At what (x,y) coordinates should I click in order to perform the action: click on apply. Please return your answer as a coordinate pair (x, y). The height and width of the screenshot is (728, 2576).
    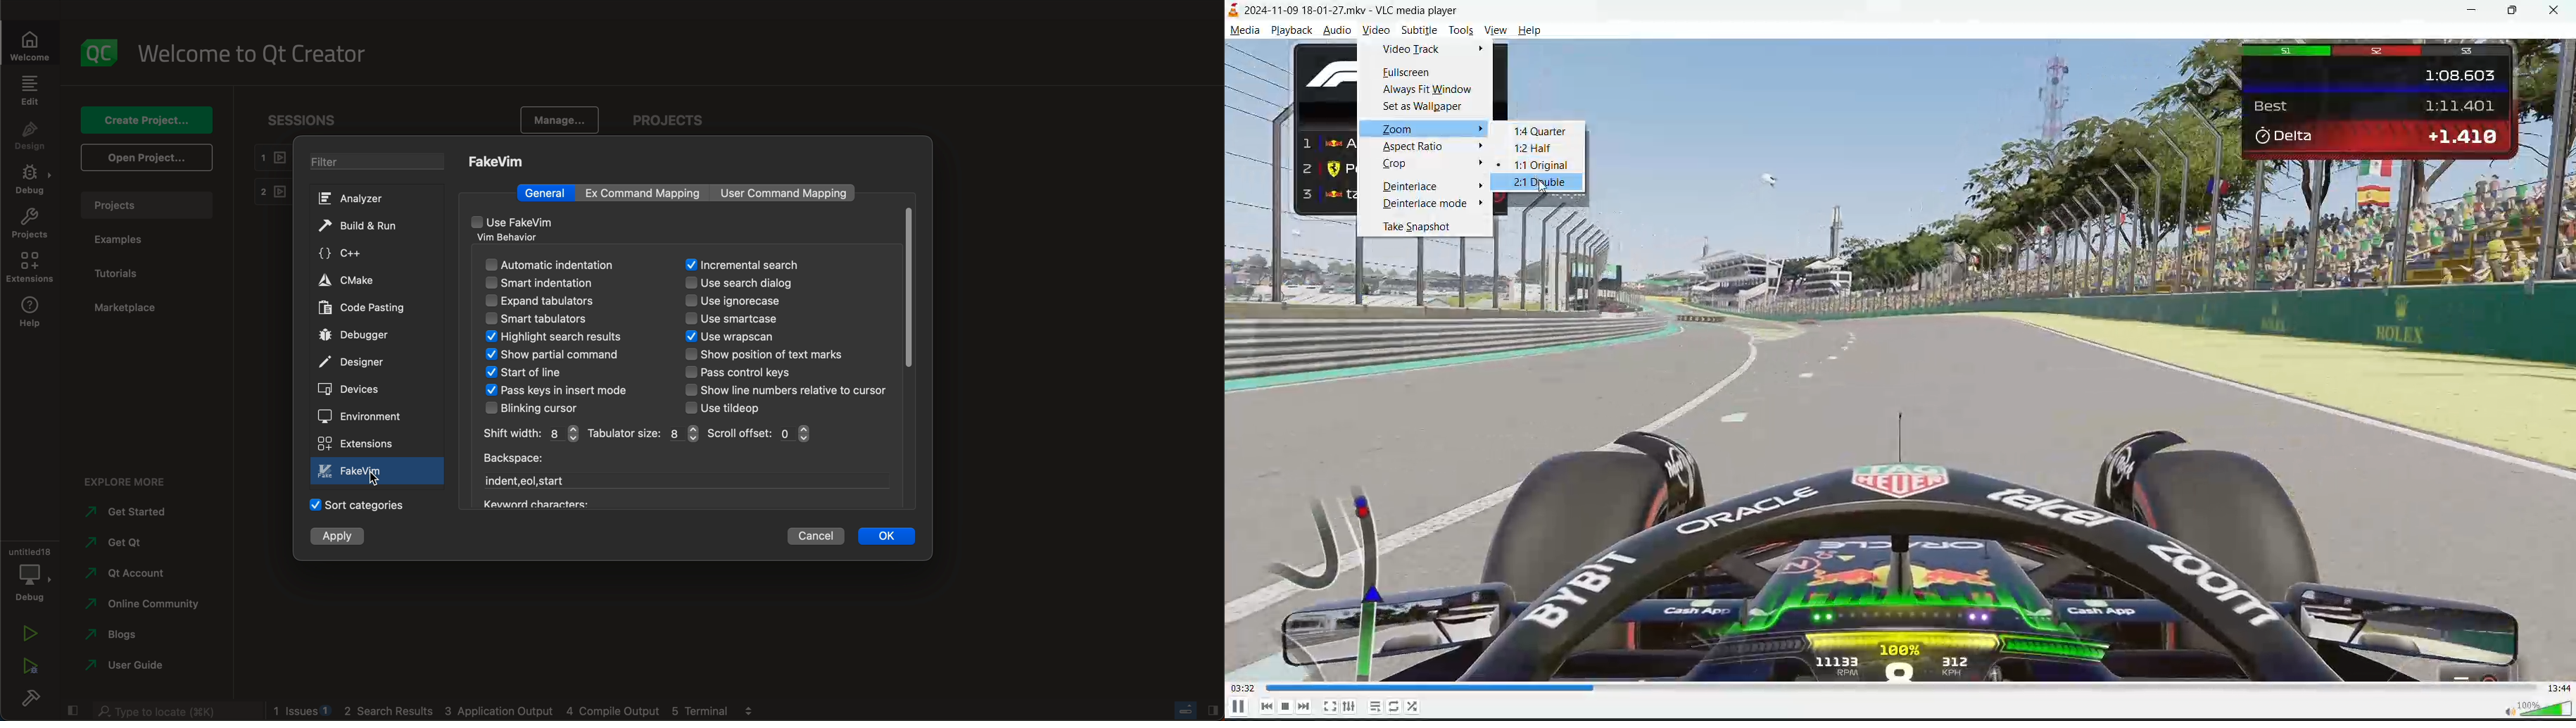
    Looking at the image, I should click on (338, 536).